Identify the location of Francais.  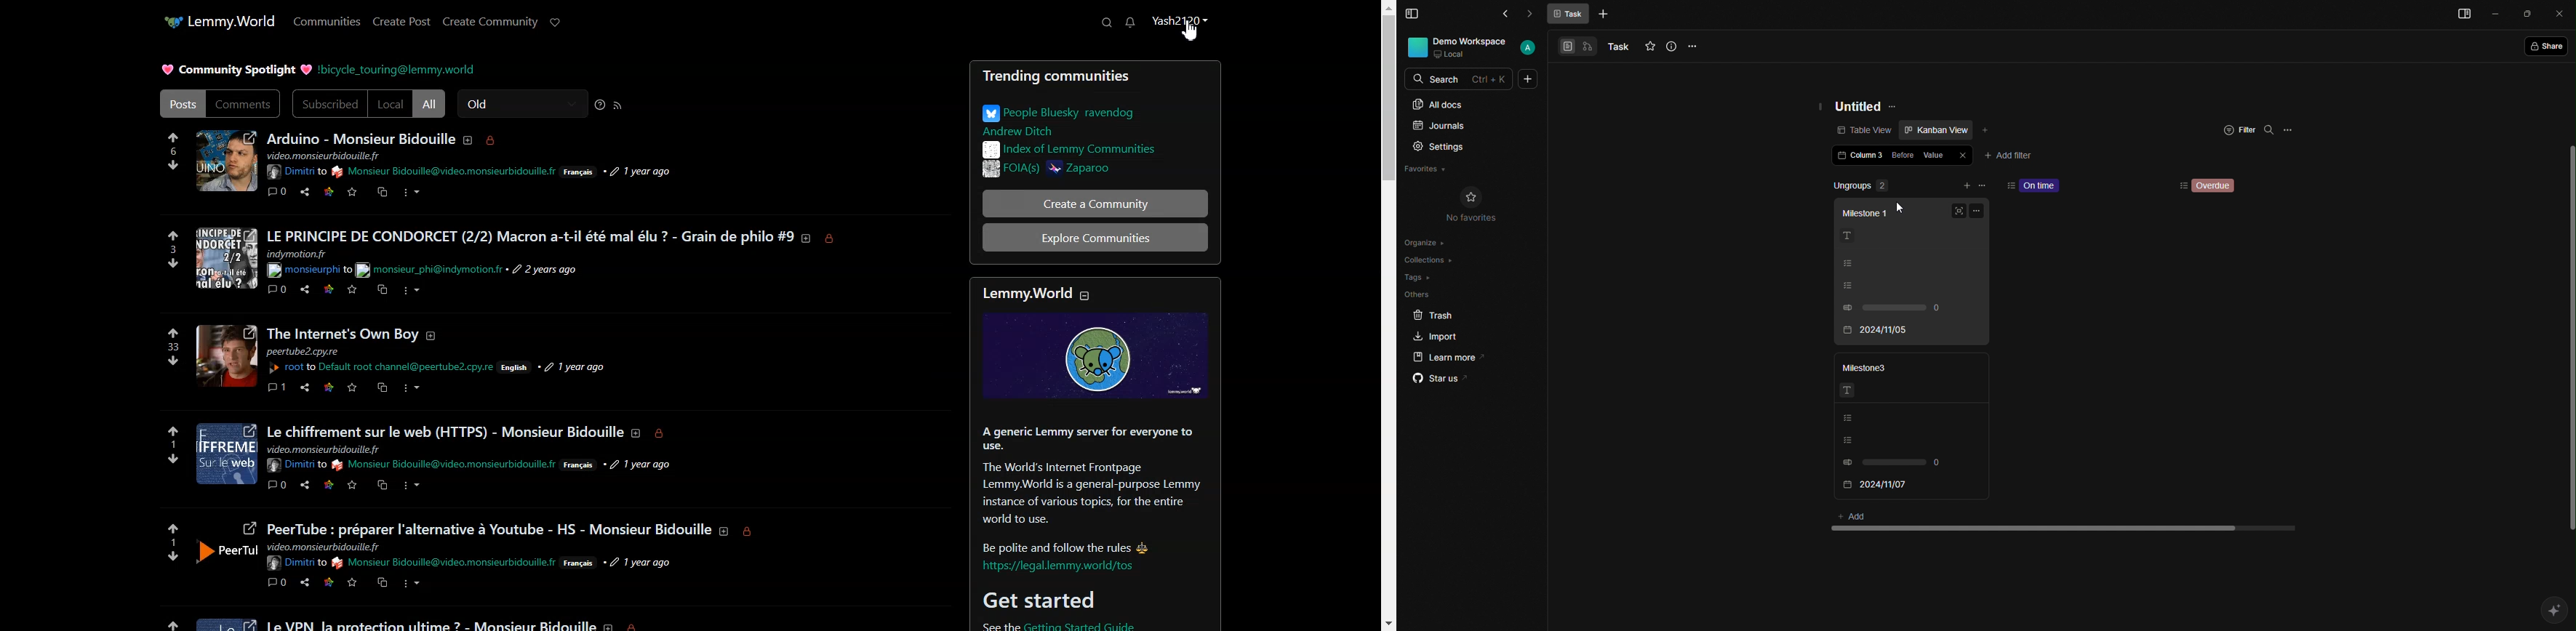
(583, 466).